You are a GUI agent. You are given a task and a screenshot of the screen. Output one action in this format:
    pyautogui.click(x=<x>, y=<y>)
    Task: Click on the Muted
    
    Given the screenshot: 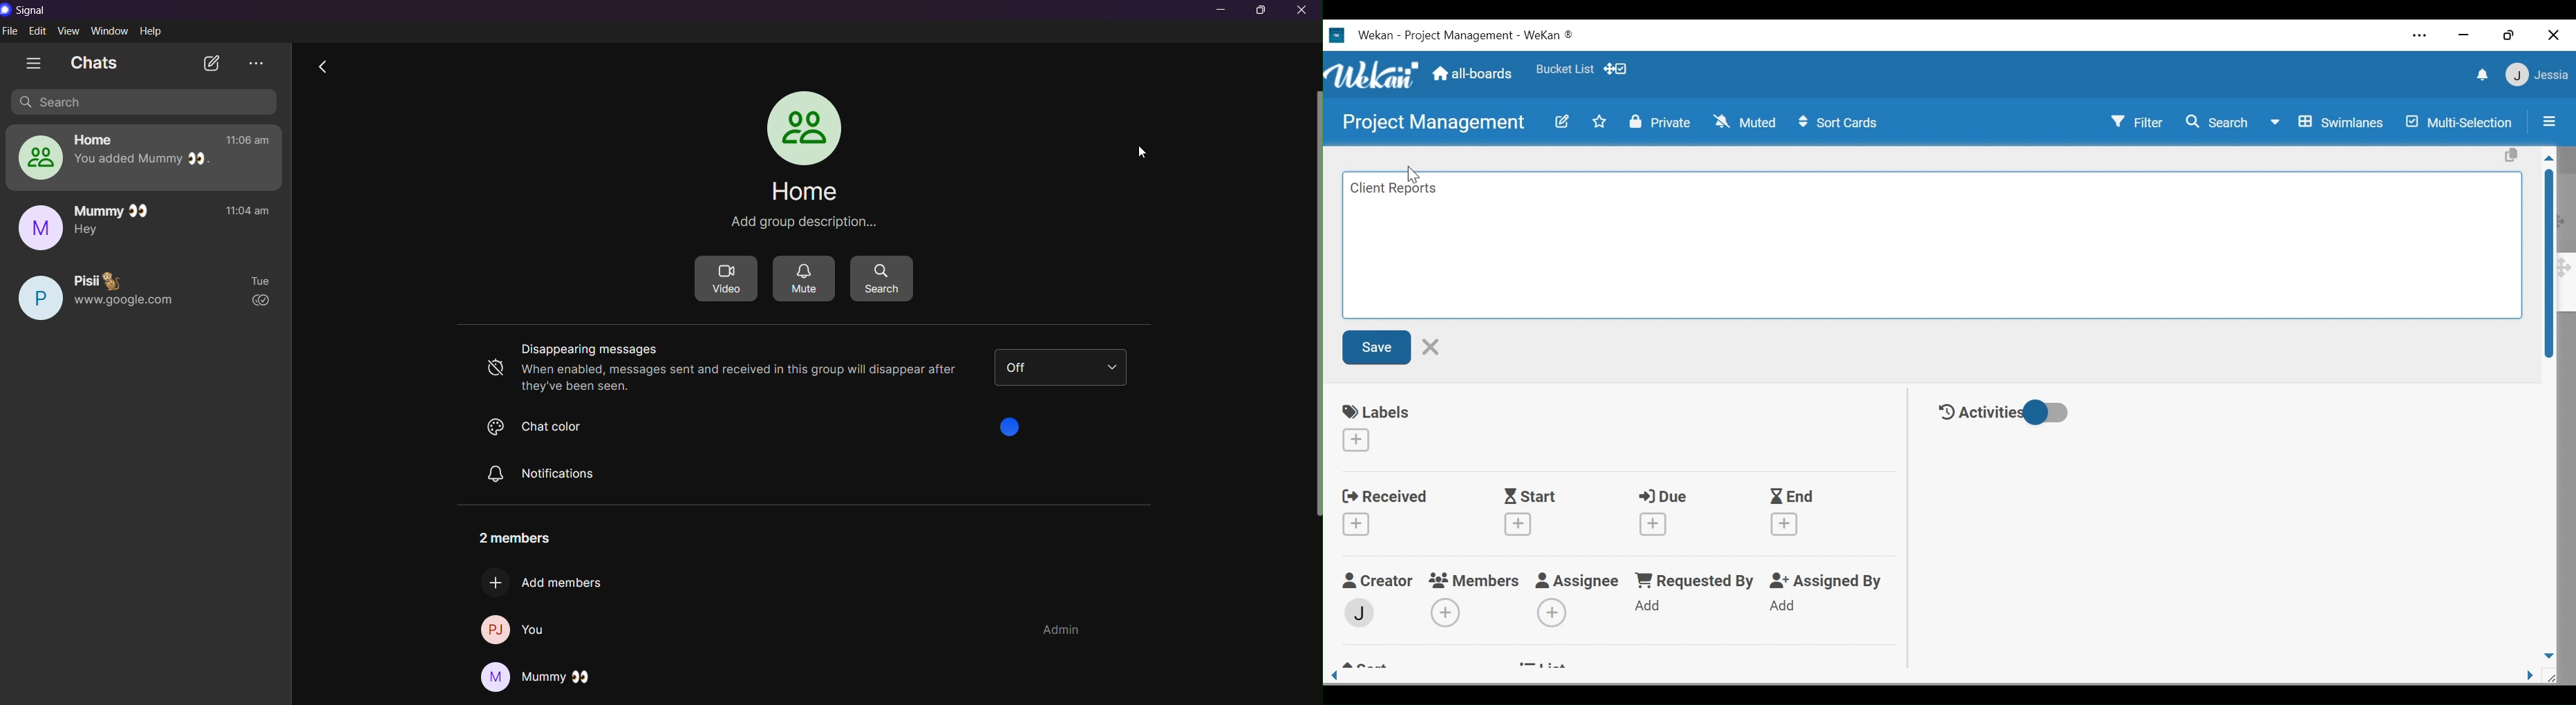 What is the action you would take?
    pyautogui.click(x=1744, y=123)
    